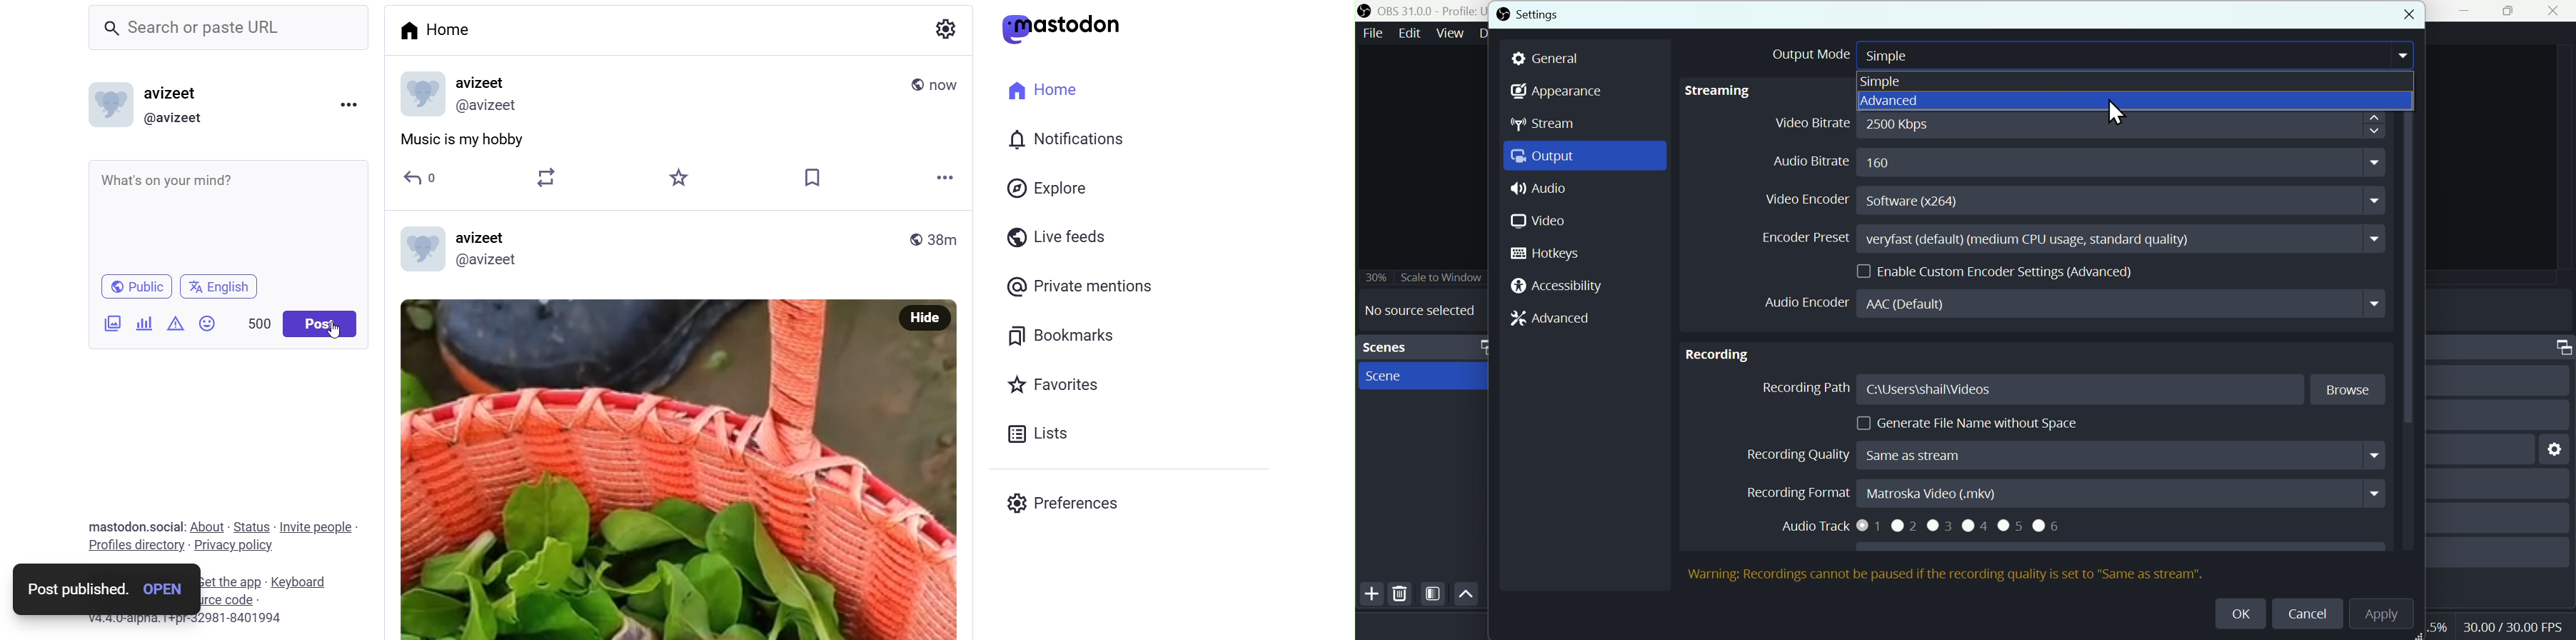  Describe the element at coordinates (2079, 125) in the screenshot. I see `Video bitrate` at that location.